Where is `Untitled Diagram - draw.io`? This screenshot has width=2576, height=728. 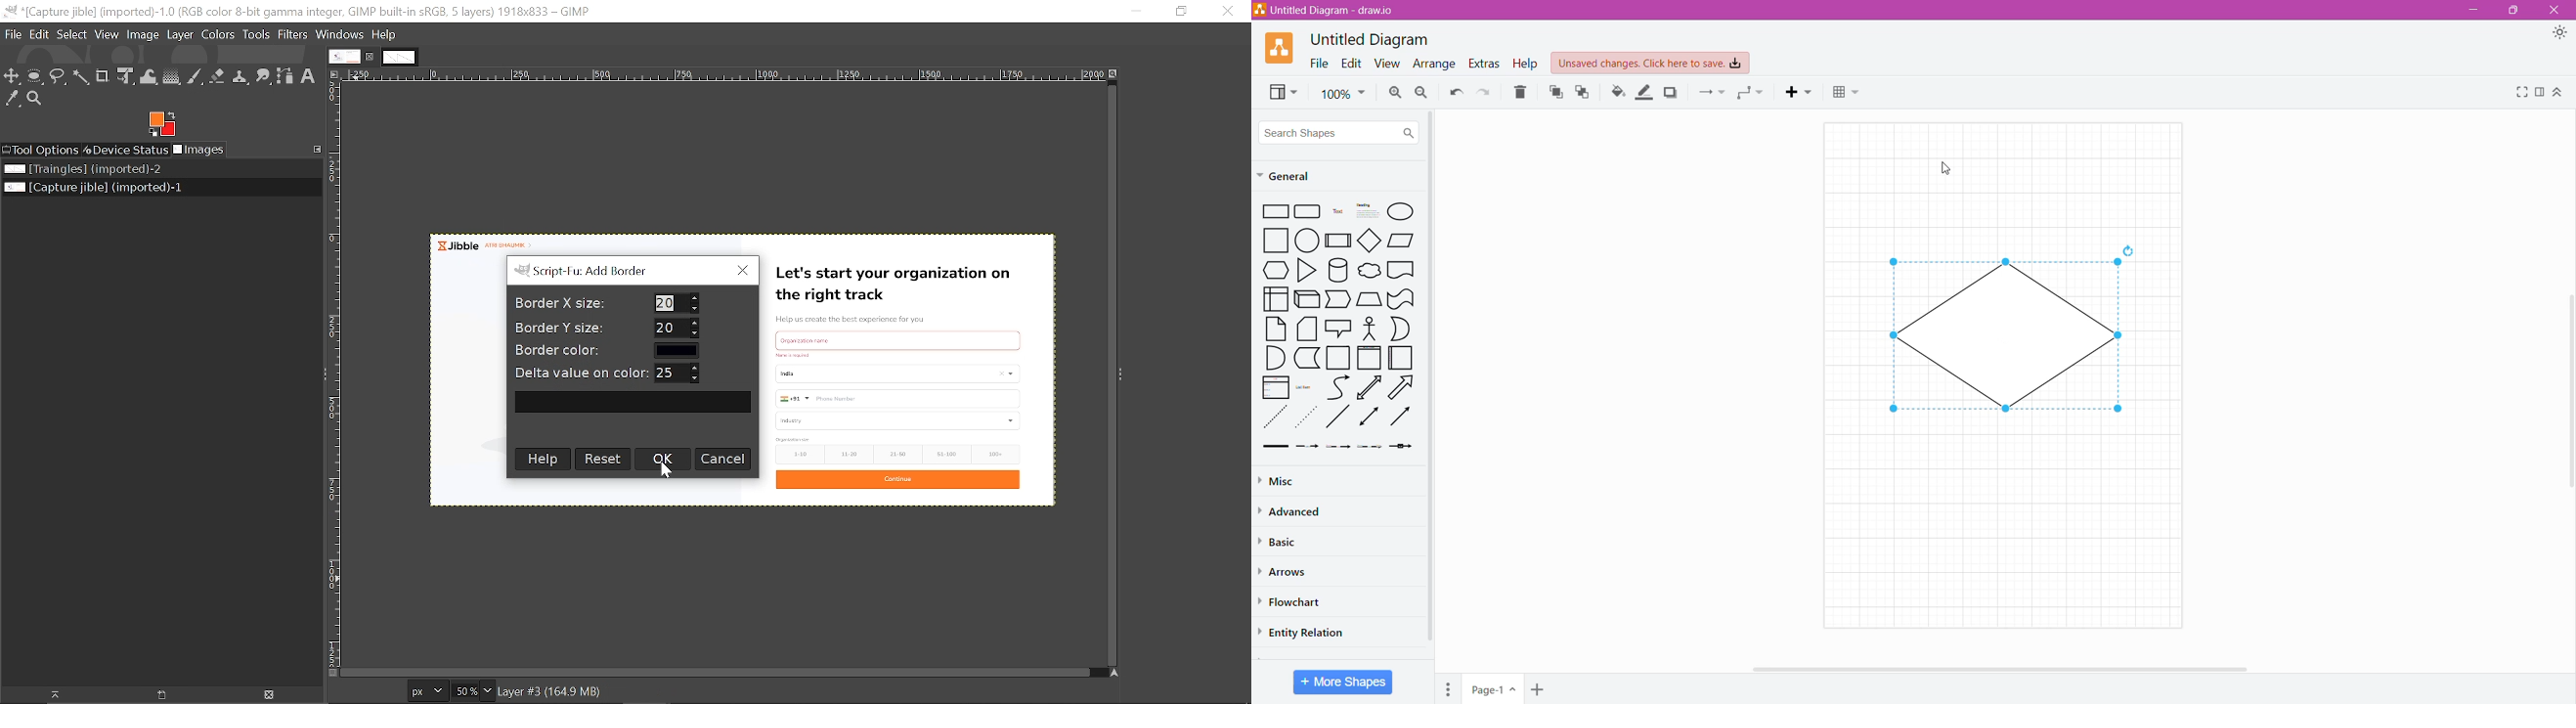 Untitled Diagram - draw.io is located at coordinates (1329, 10).